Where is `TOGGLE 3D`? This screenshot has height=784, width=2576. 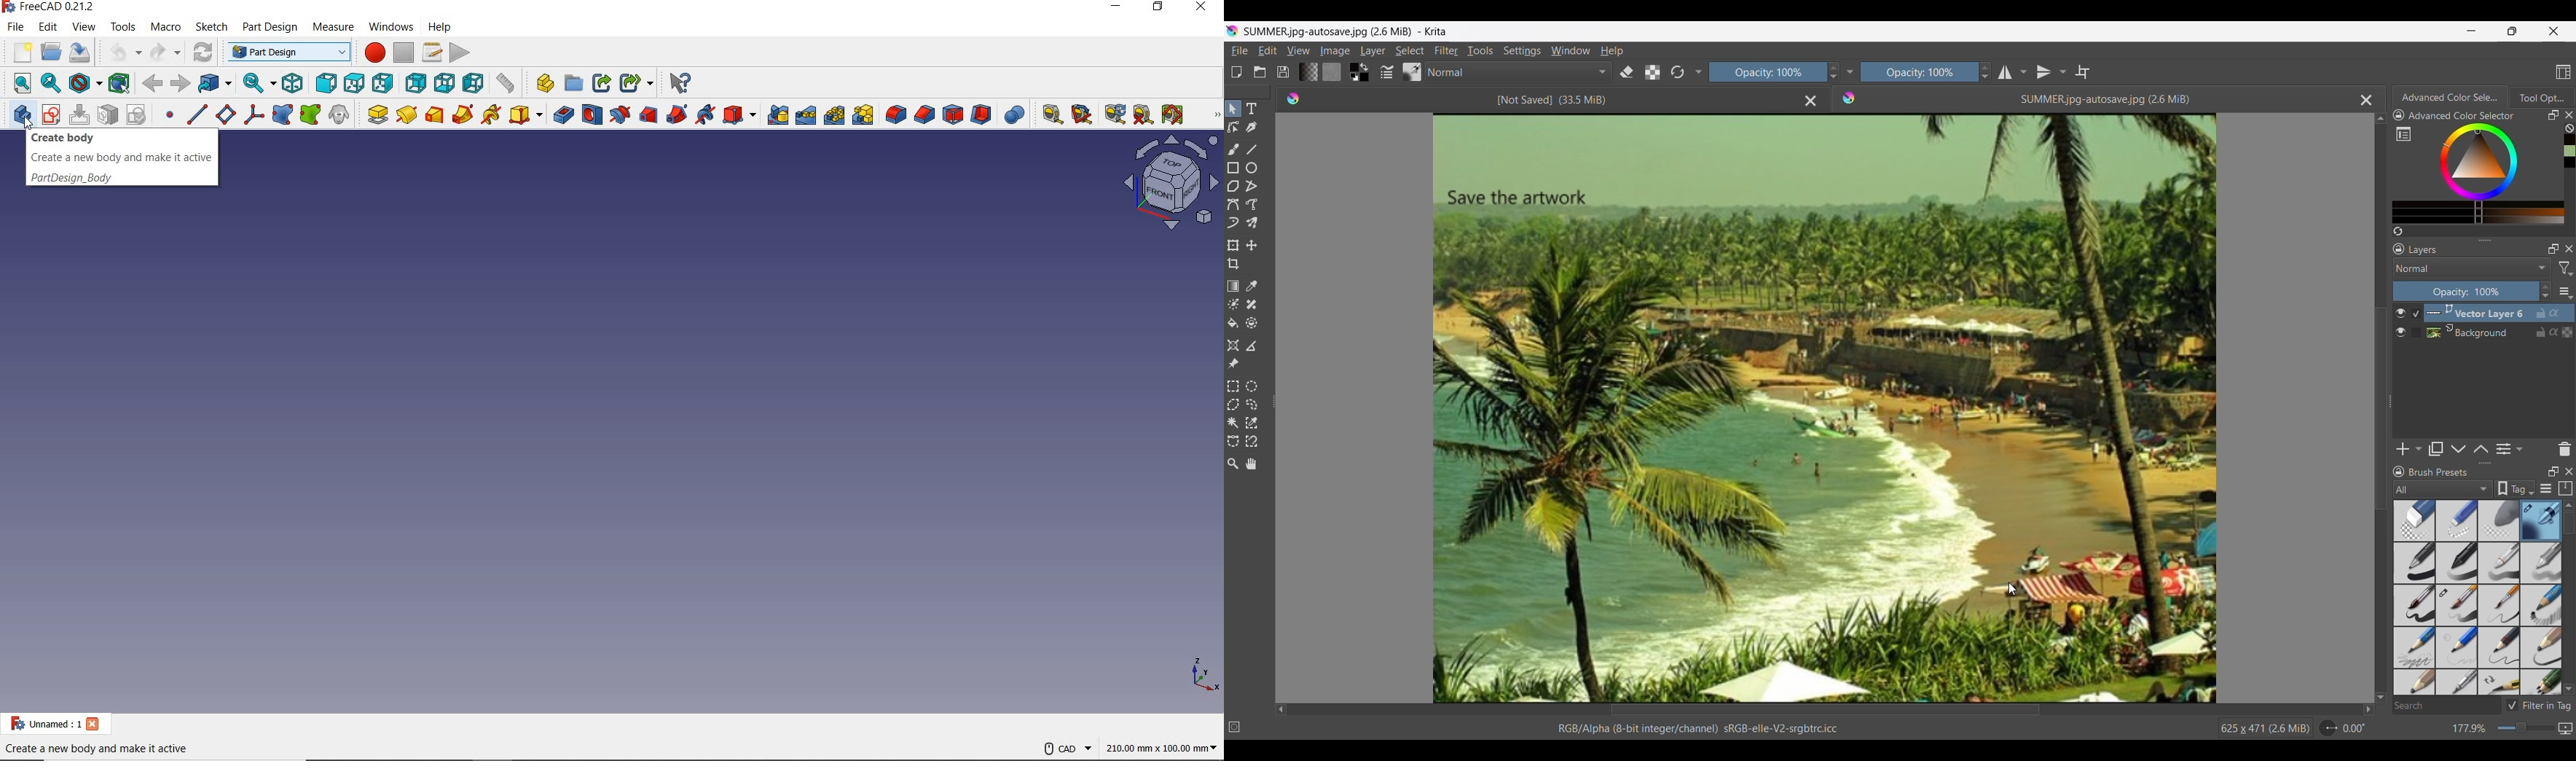 TOGGLE 3D is located at coordinates (1143, 114).